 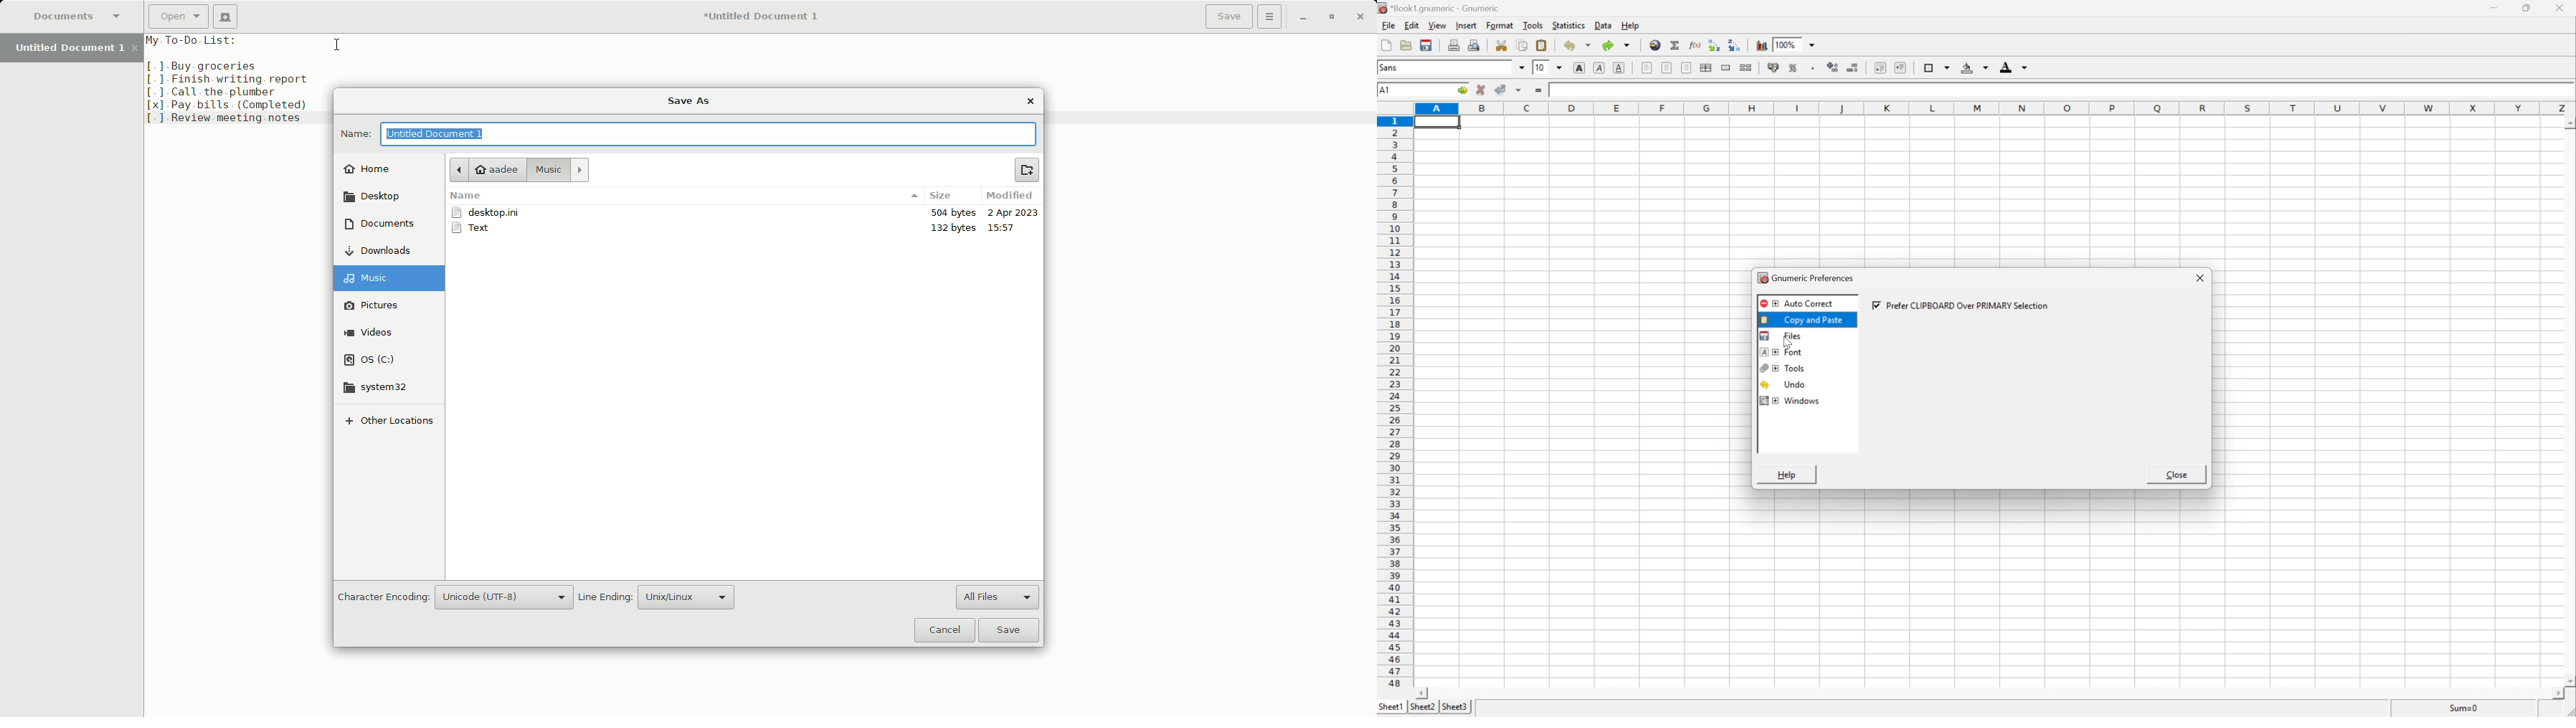 What do you see at coordinates (1811, 69) in the screenshot?
I see `Set the format of the selected cells to include a thousands separator` at bounding box center [1811, 69].